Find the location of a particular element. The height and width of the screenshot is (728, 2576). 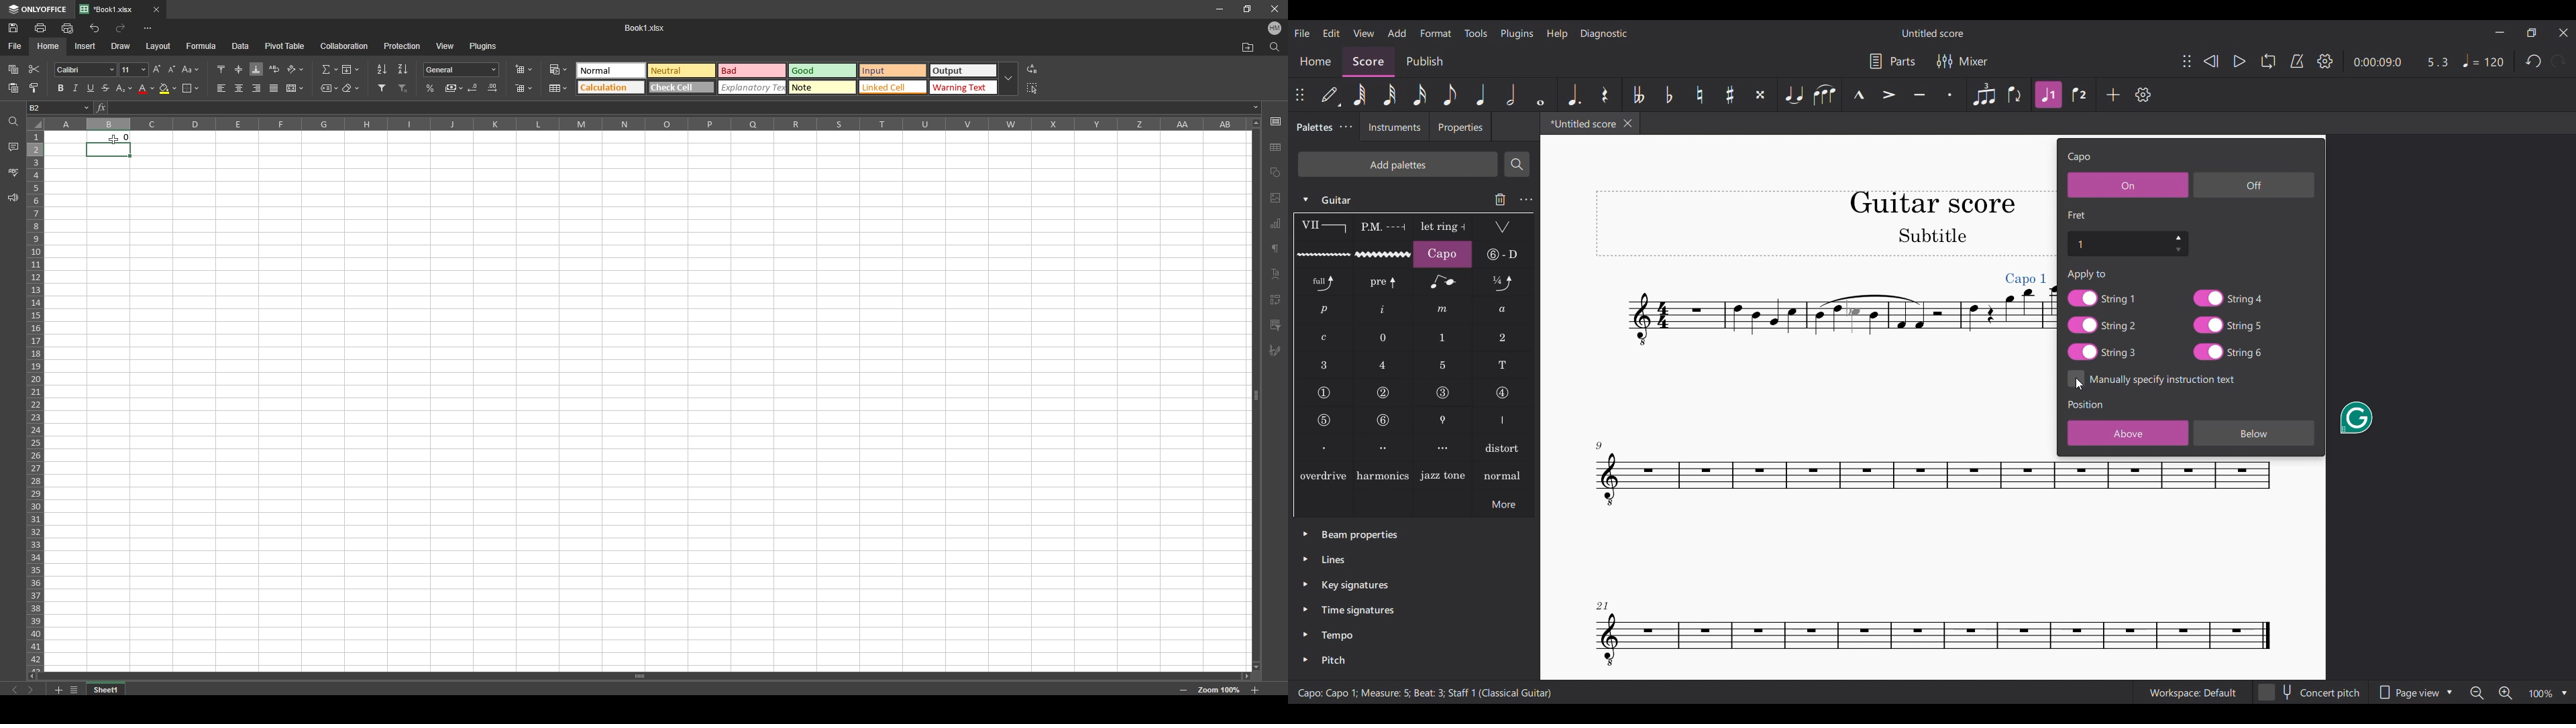

Search is located at coordinates (1517, 164).